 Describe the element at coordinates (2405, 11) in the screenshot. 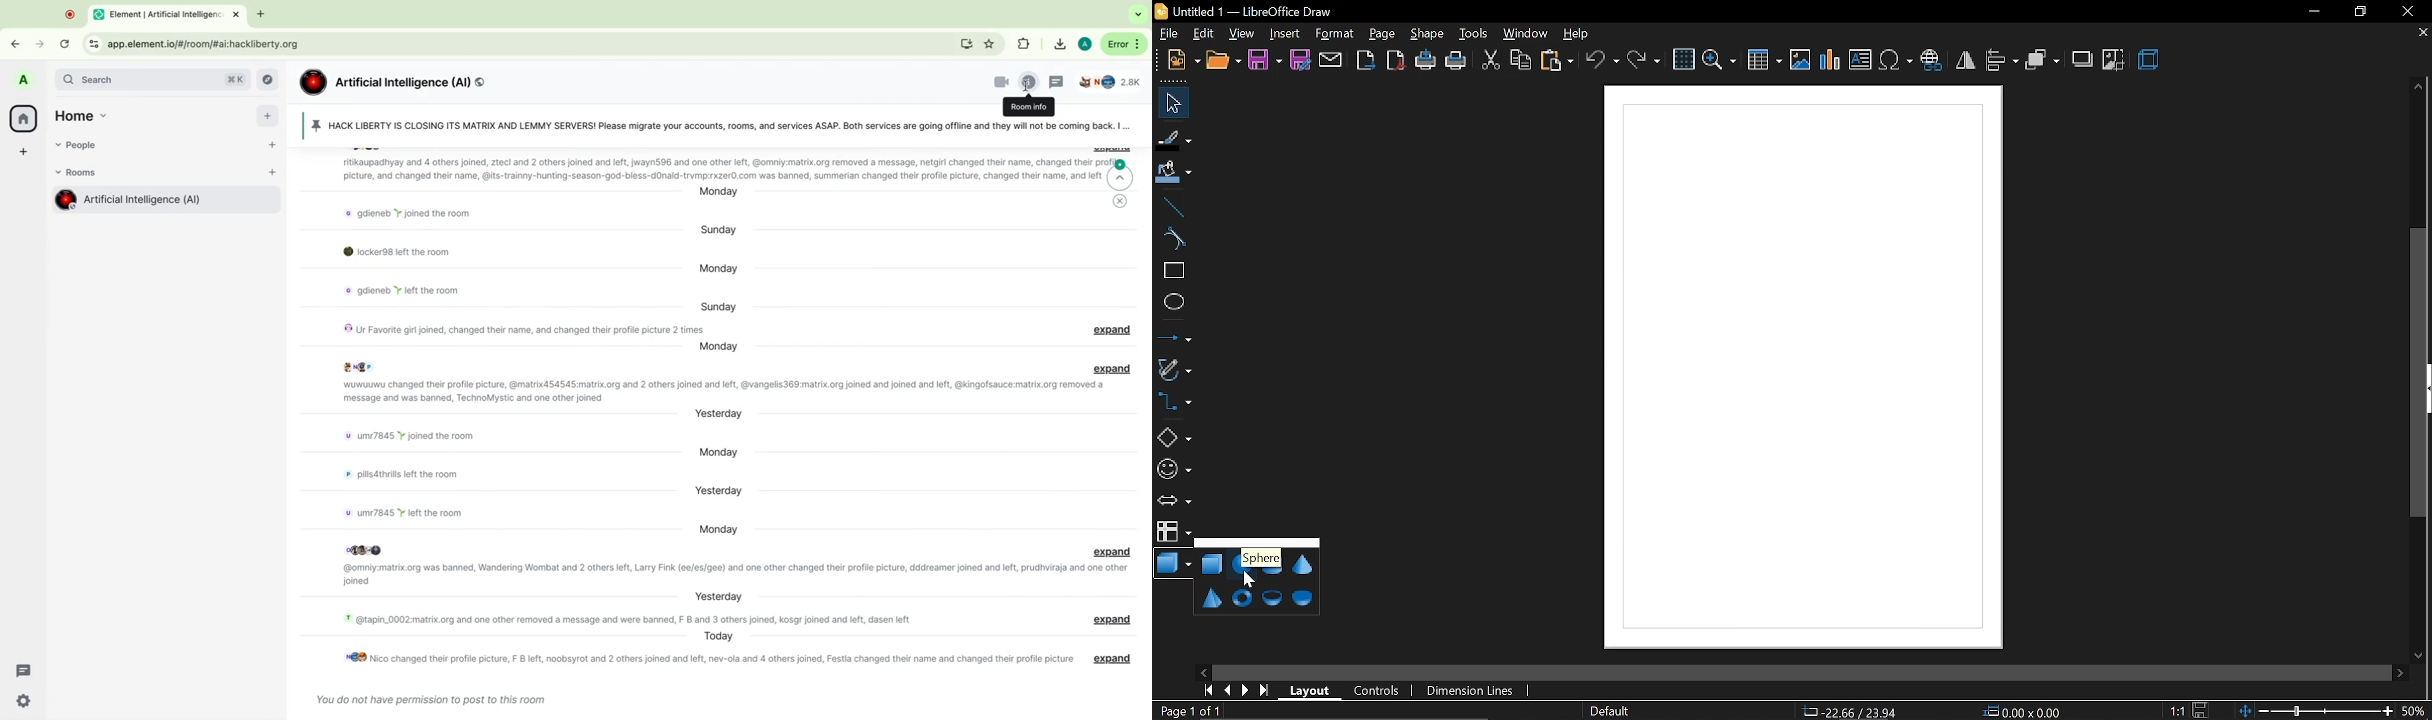

I see `close` at that location.